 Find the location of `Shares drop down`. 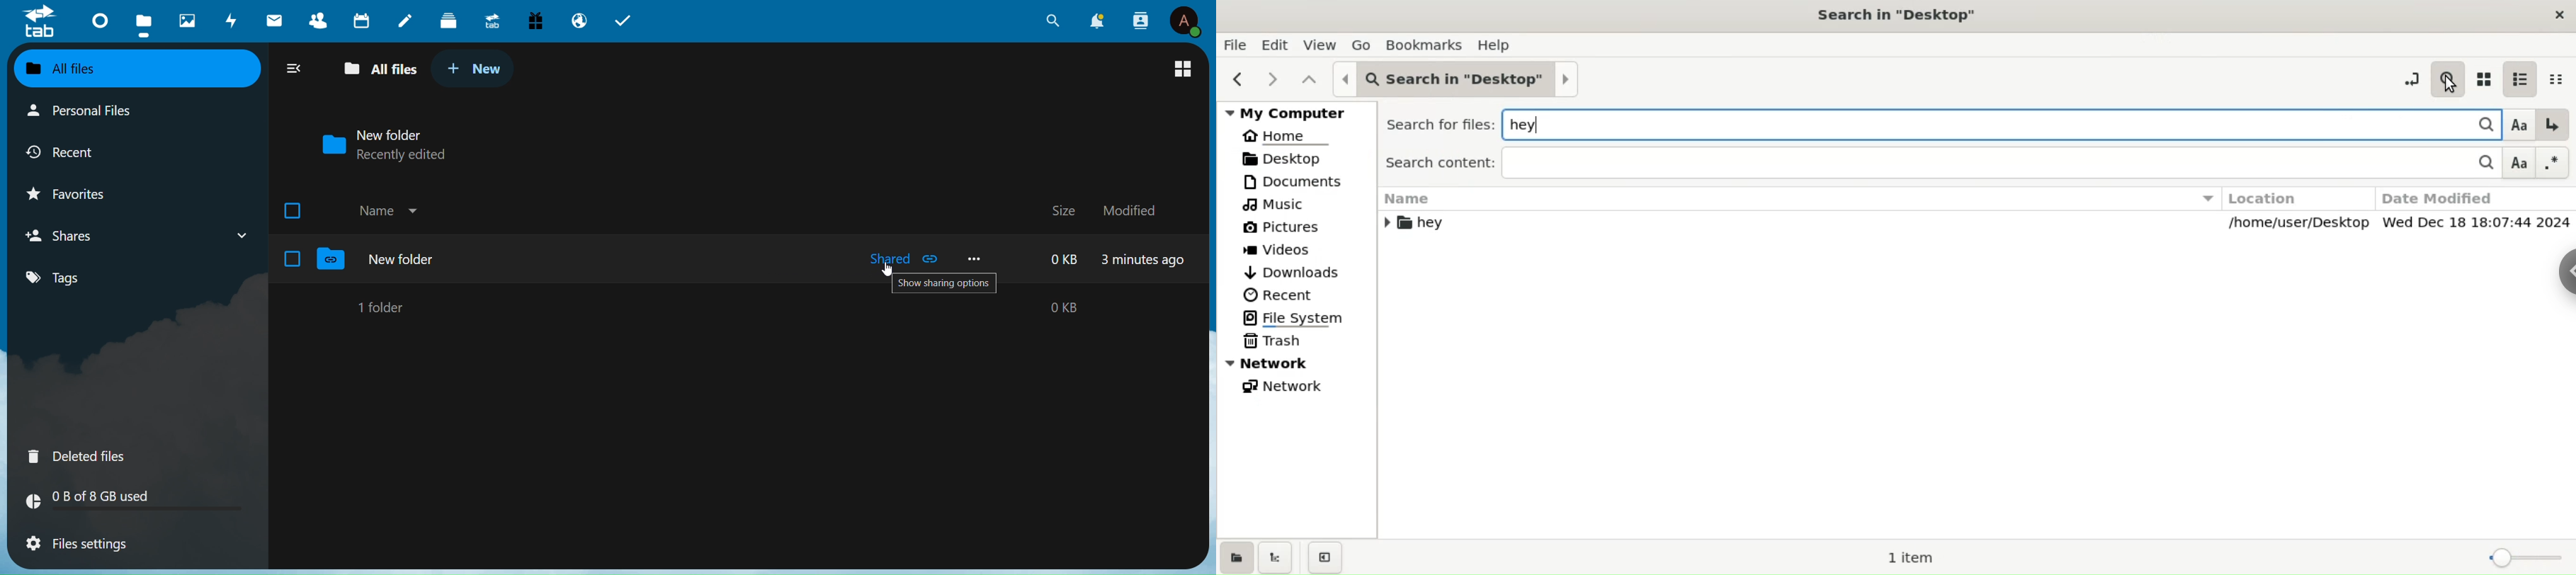

Shares drop down is located at coordinates (236, 233).